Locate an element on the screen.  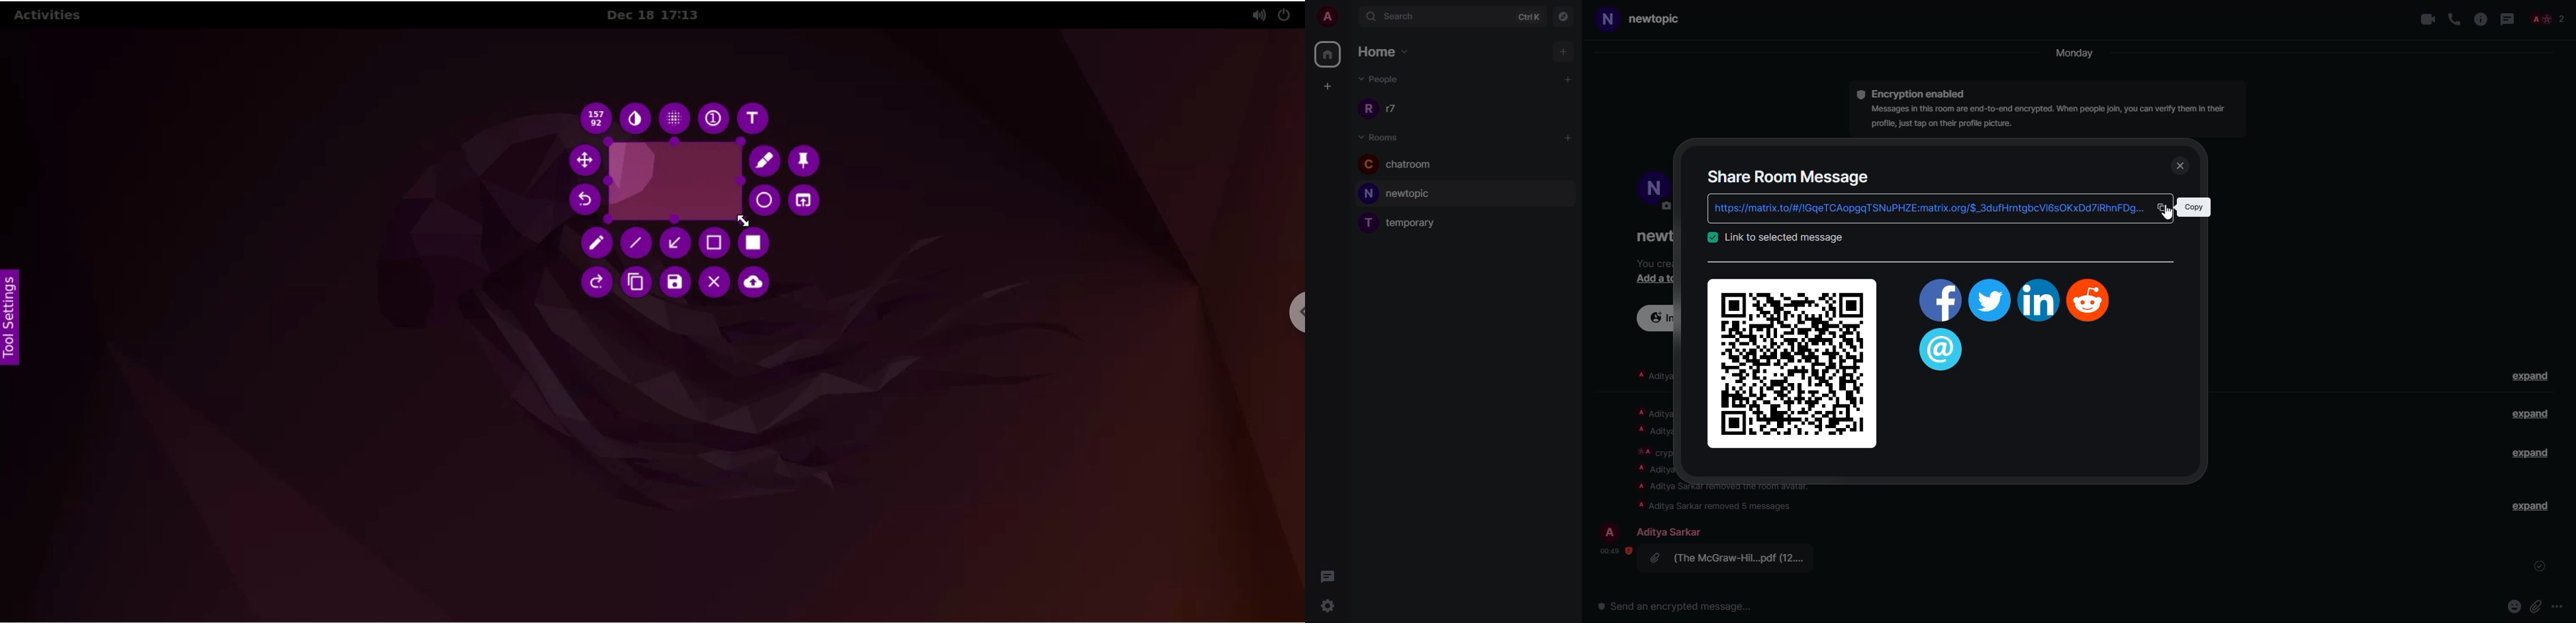
reddit is located at coordinates (2090, 299).